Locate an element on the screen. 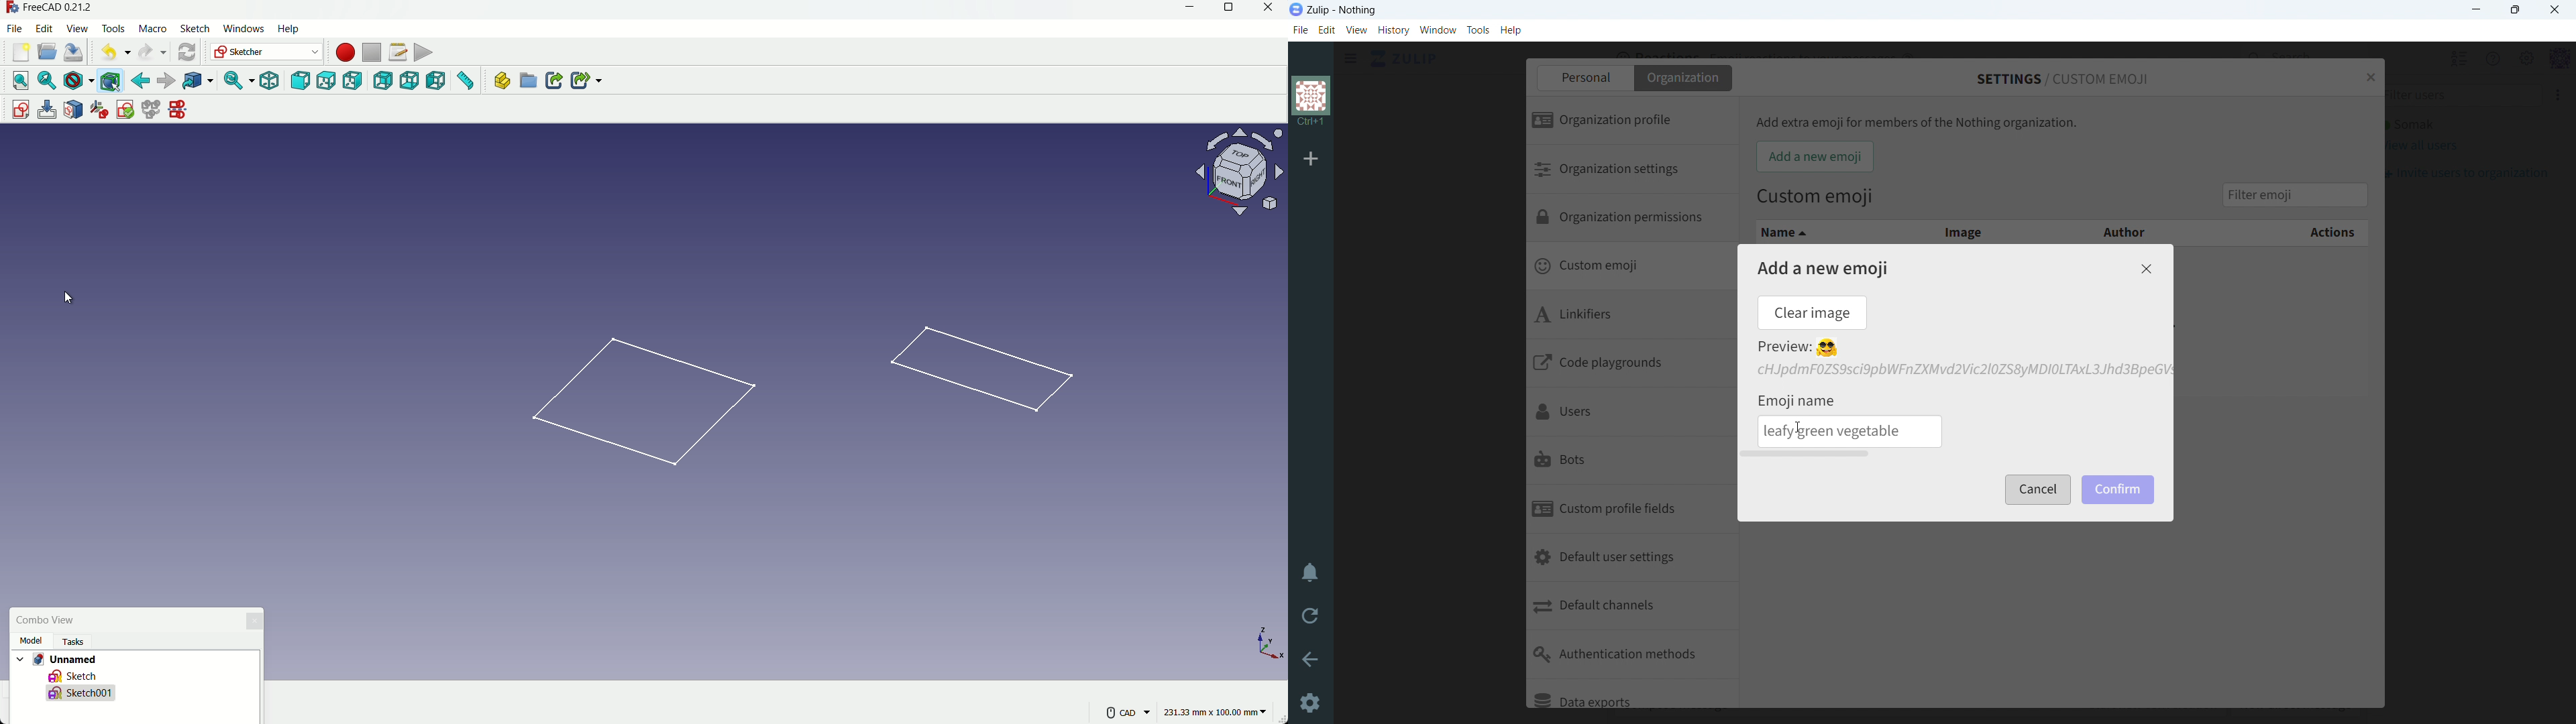 This screenshot has height=728, width=2576. view menu is located at coordinates (79, 29).